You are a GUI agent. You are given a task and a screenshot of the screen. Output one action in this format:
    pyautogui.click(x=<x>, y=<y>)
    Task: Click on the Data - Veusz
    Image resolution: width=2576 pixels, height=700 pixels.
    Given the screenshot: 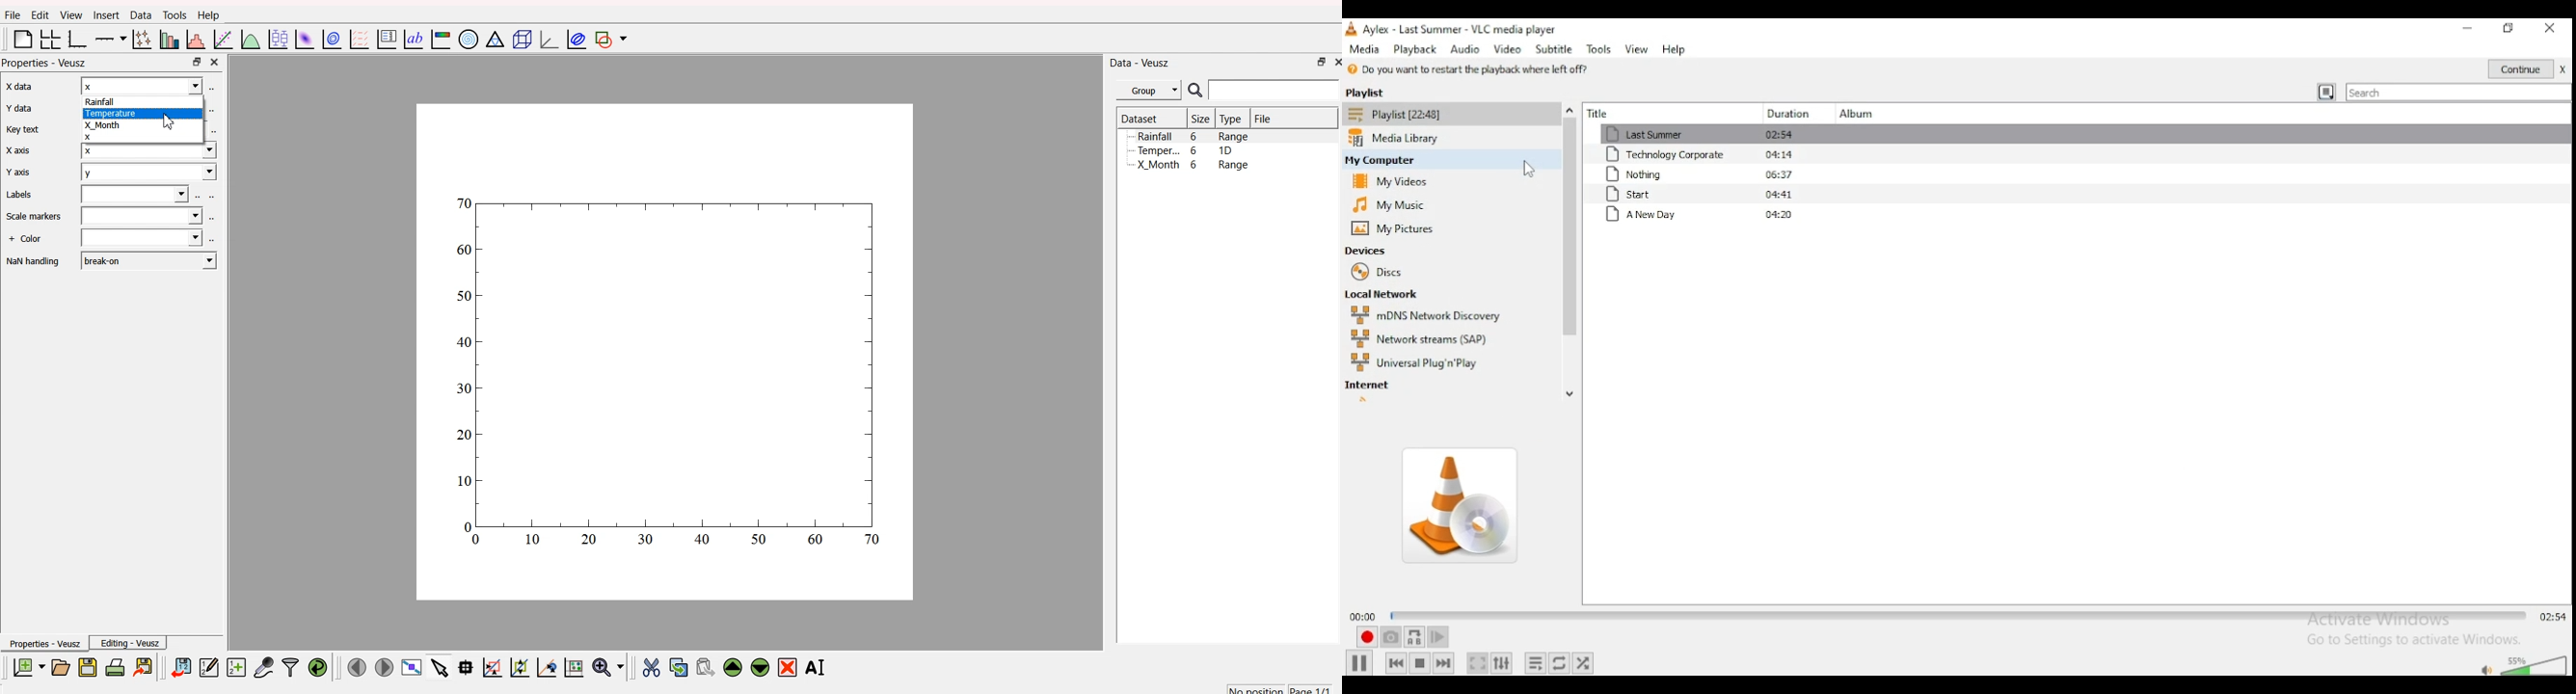 What is the action you would take?
    pyautogui.click(x=1141, y=62)
    